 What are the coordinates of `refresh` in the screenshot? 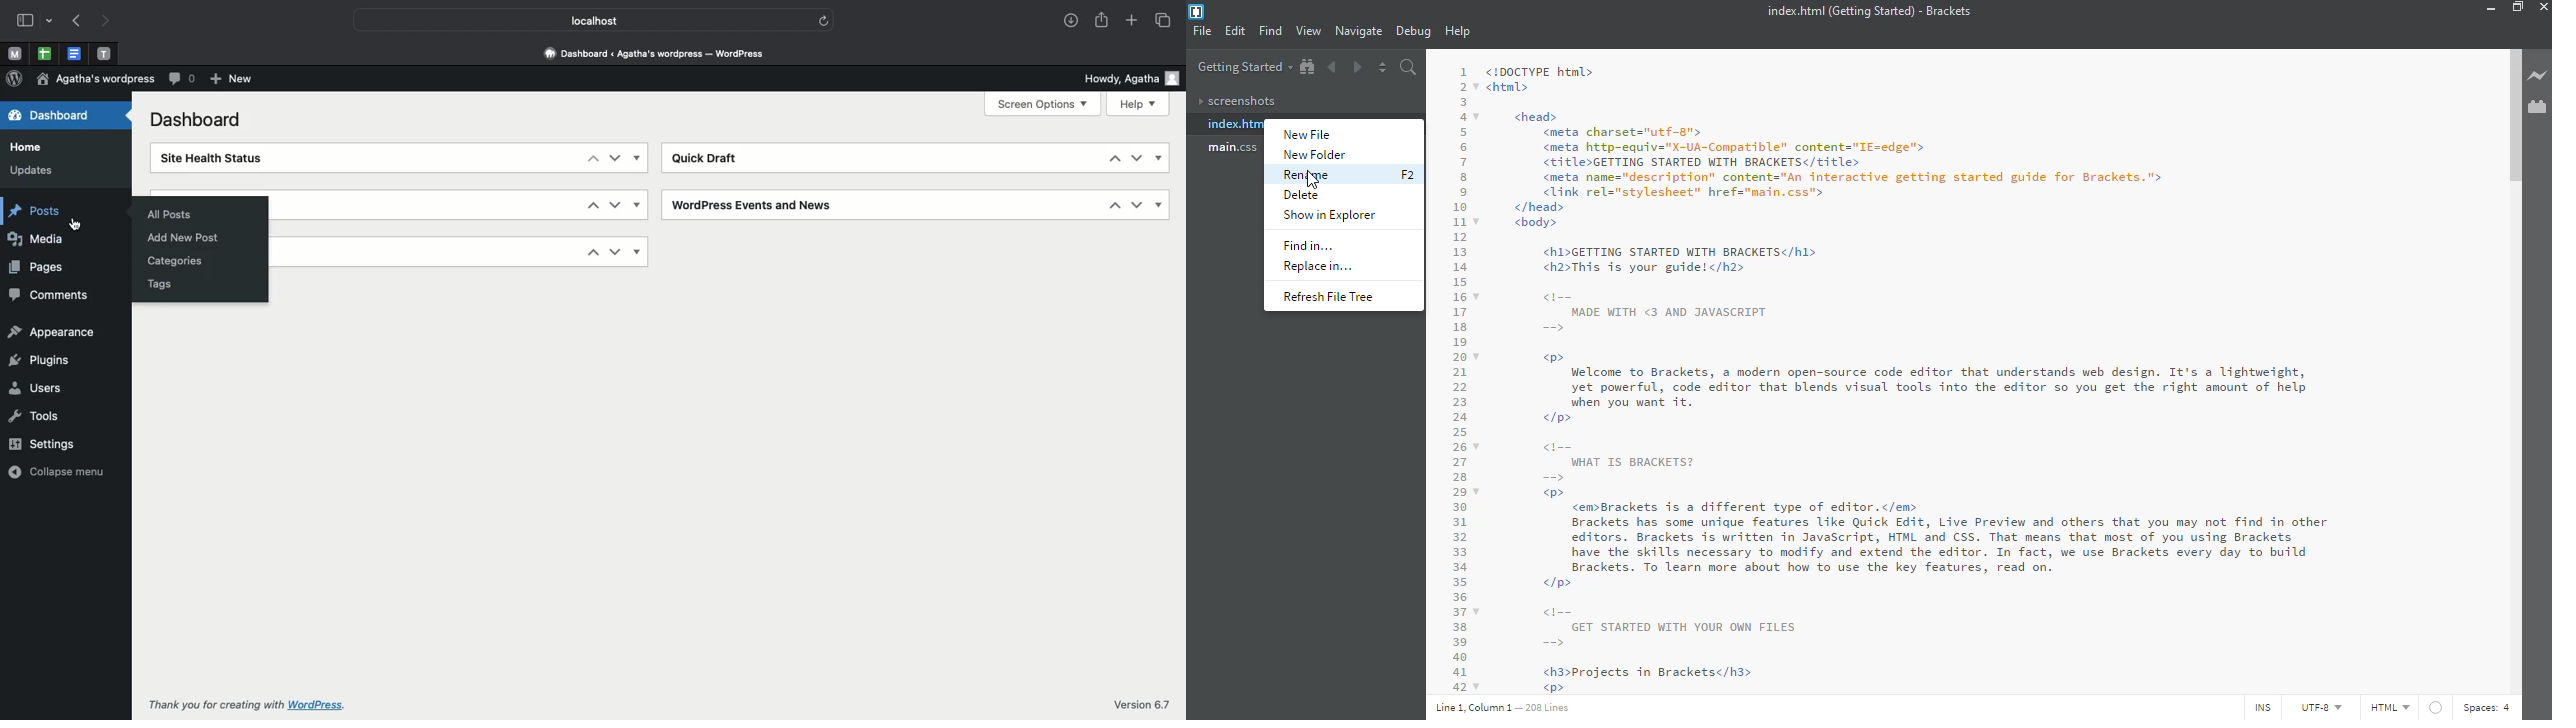 It's located at (825, 20).